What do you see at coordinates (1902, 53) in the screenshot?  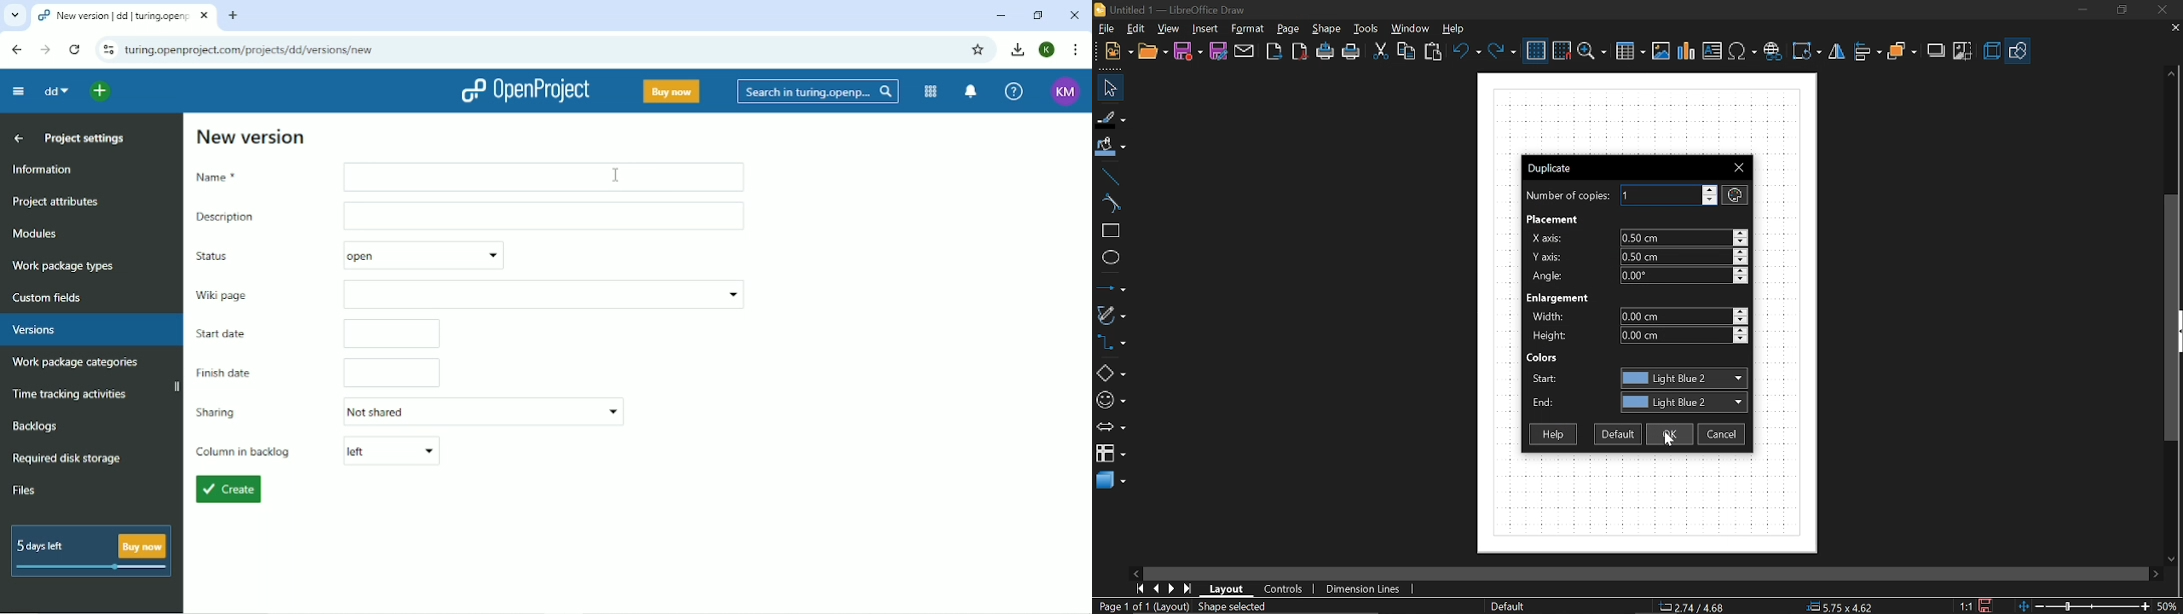 I see `Arrange` at bounding box center [1902, 53].